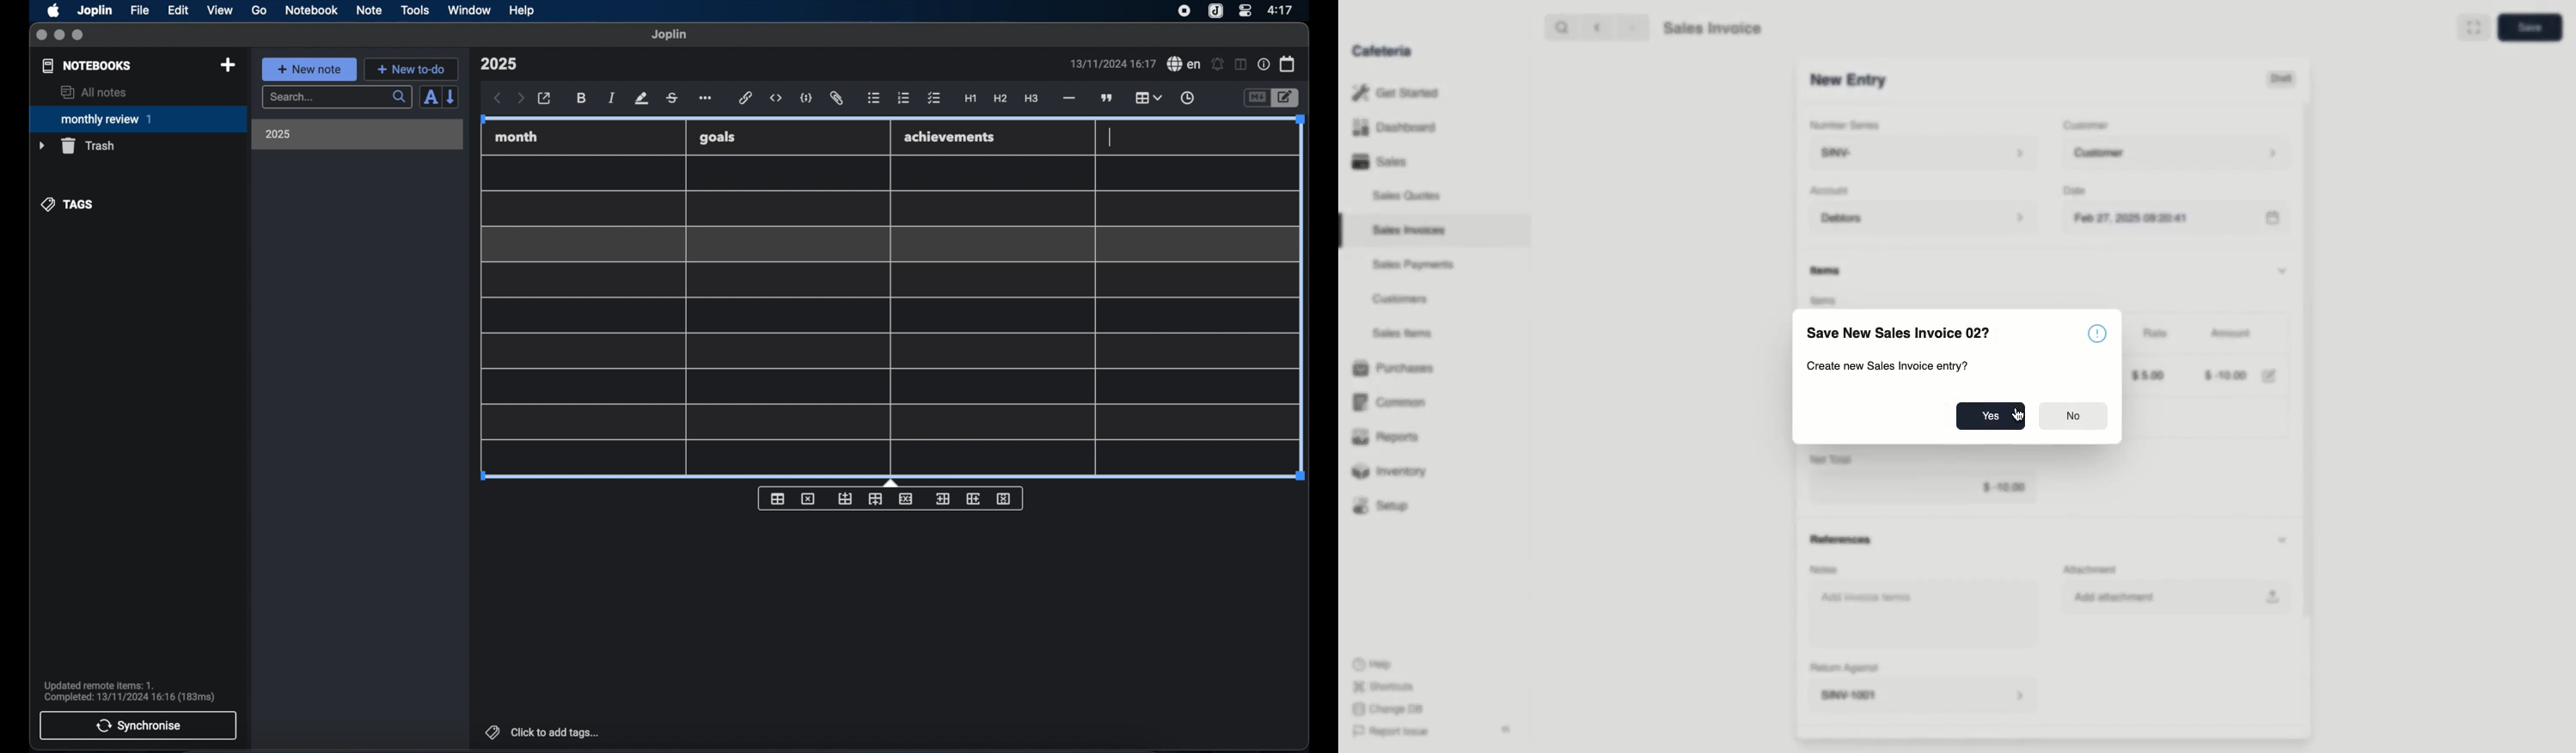 The width and height of the screenshot is (2576, 756). I want to click on joplin, so click(669, 34).